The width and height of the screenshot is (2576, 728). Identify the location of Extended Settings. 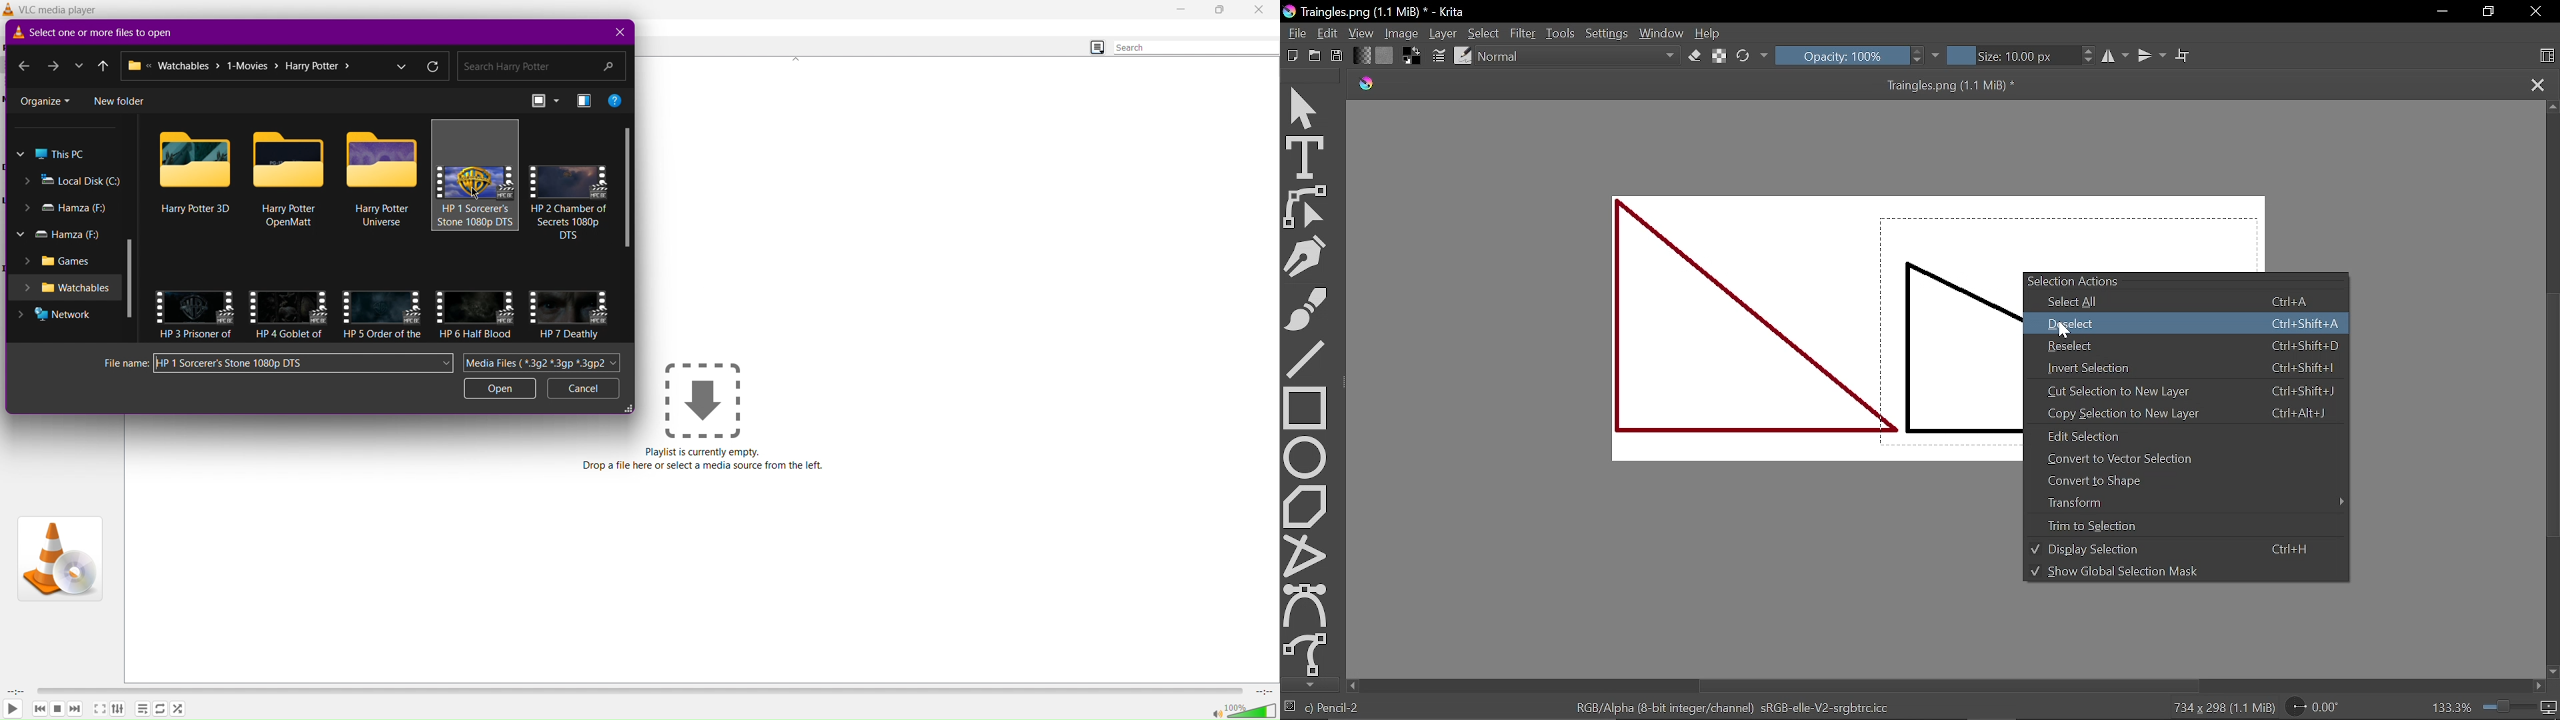
(121, 711).